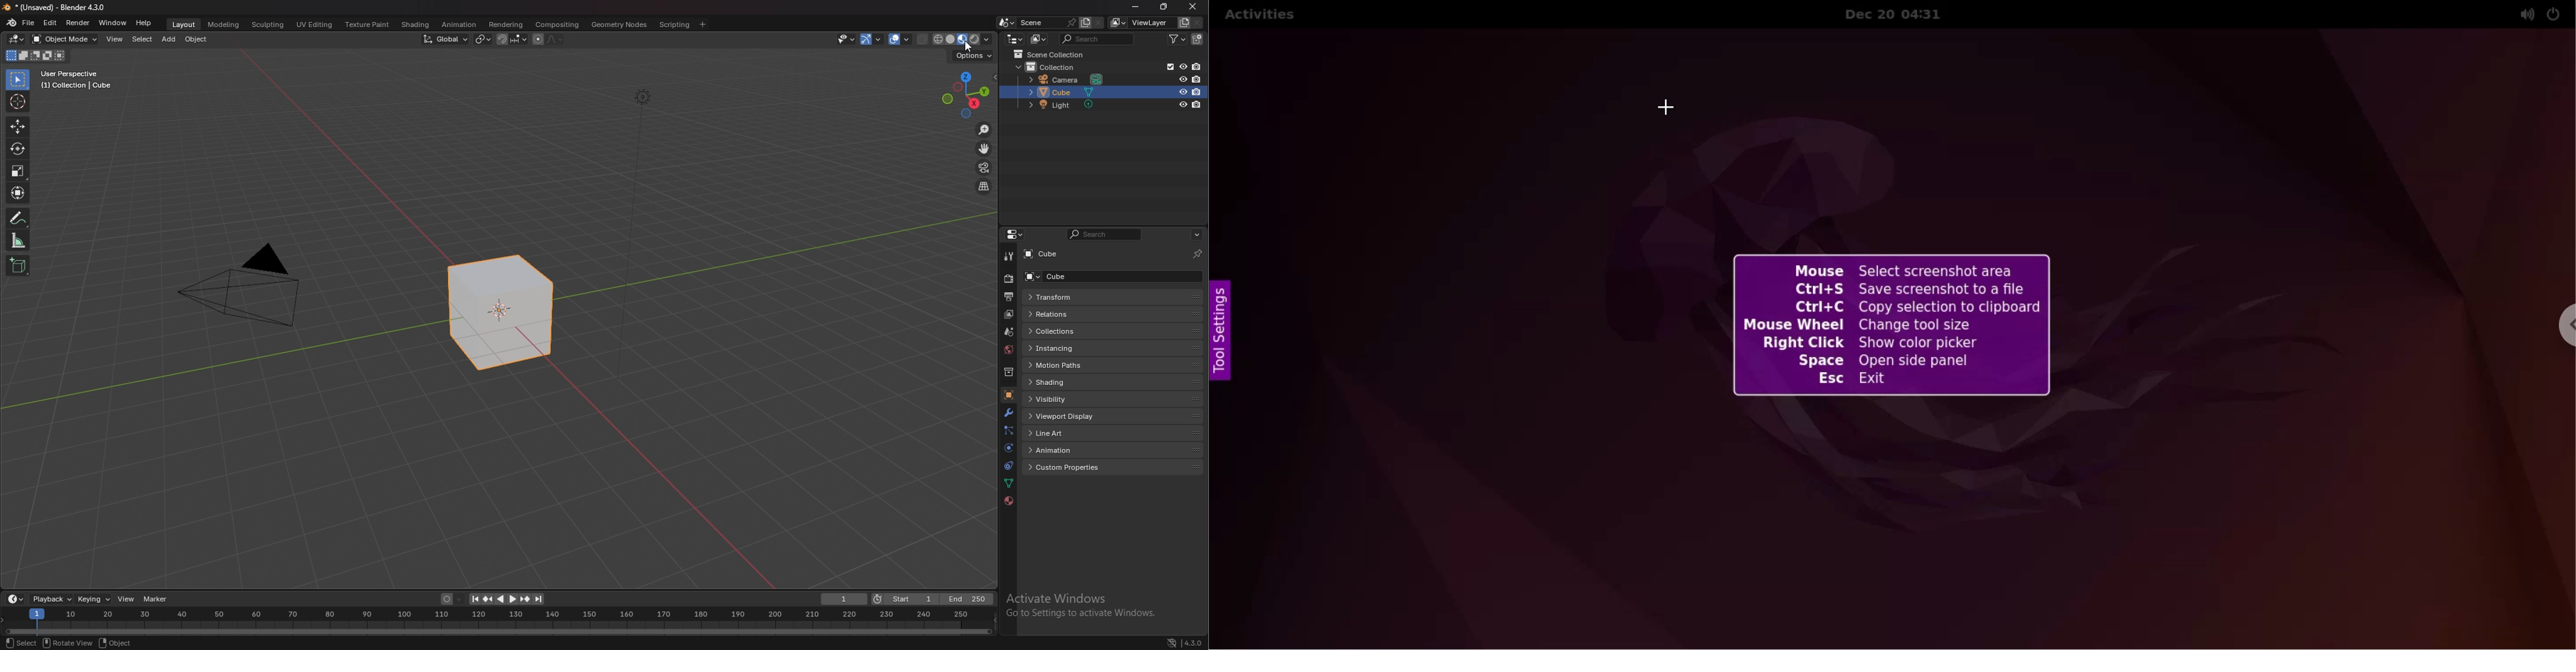  I want to click on lighting, so click(643, 103).